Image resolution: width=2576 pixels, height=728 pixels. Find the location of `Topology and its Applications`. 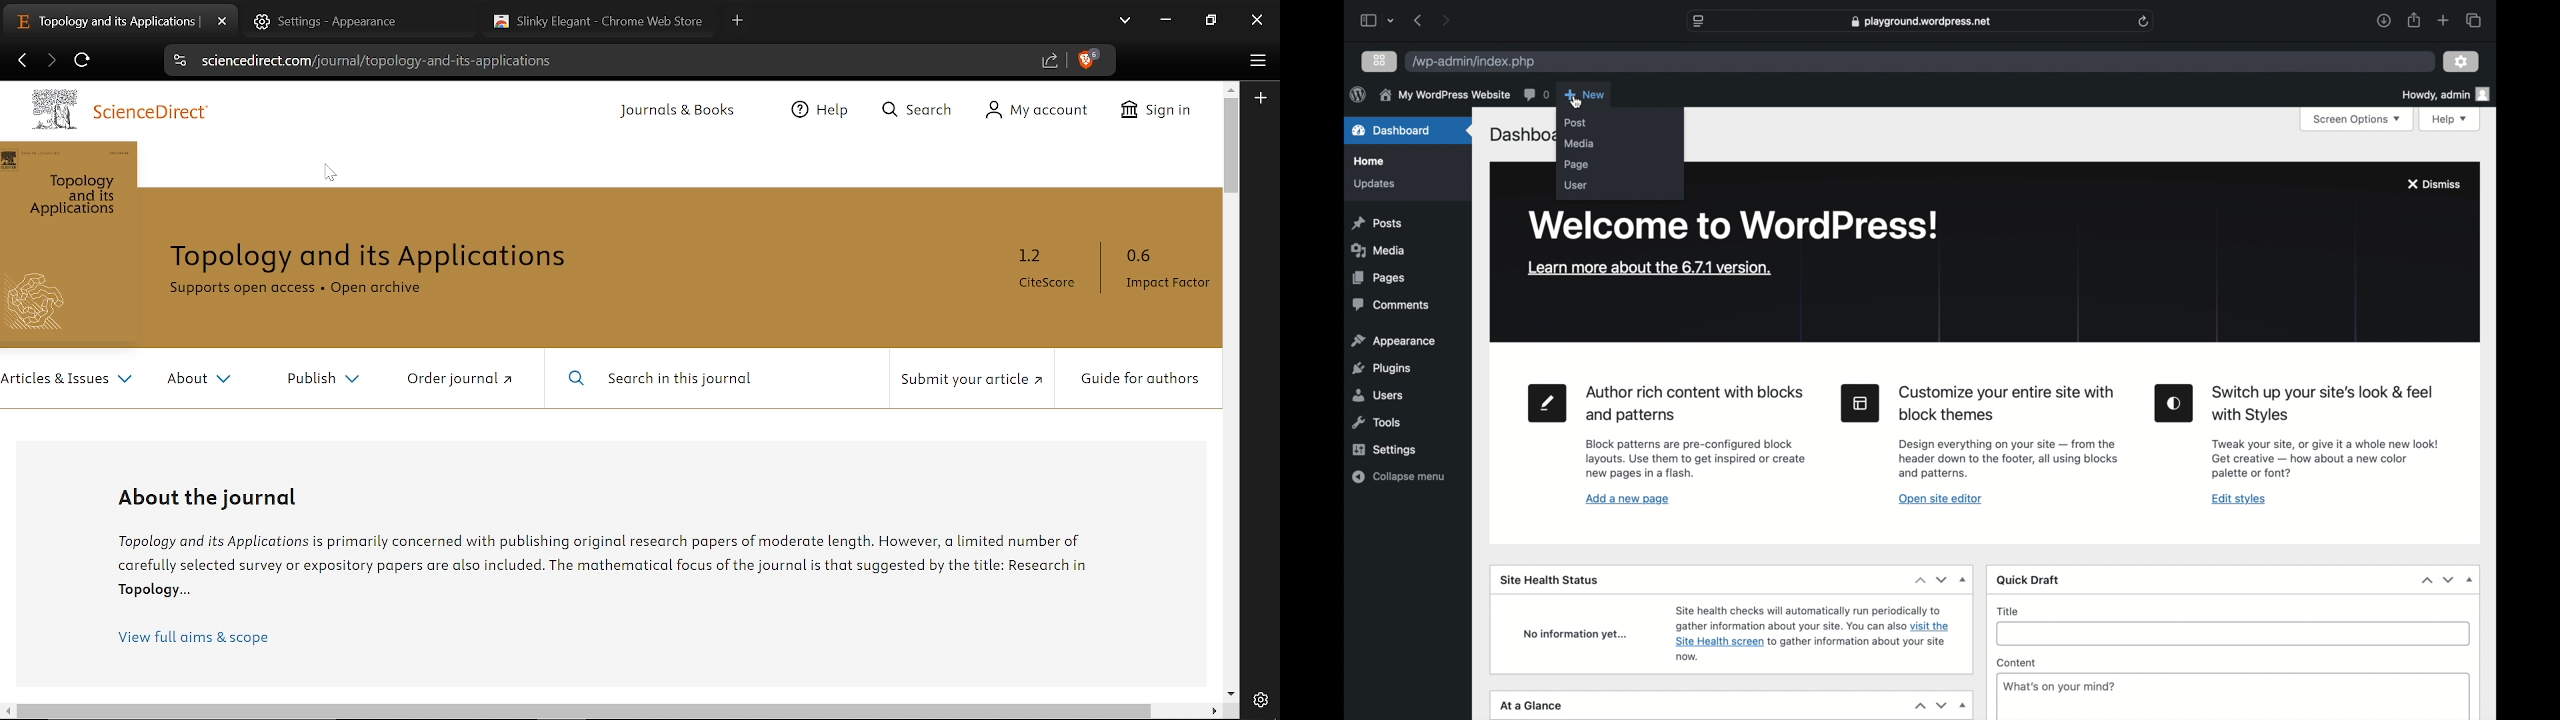

Topology and its Applications is located at coordinates (368, 254).